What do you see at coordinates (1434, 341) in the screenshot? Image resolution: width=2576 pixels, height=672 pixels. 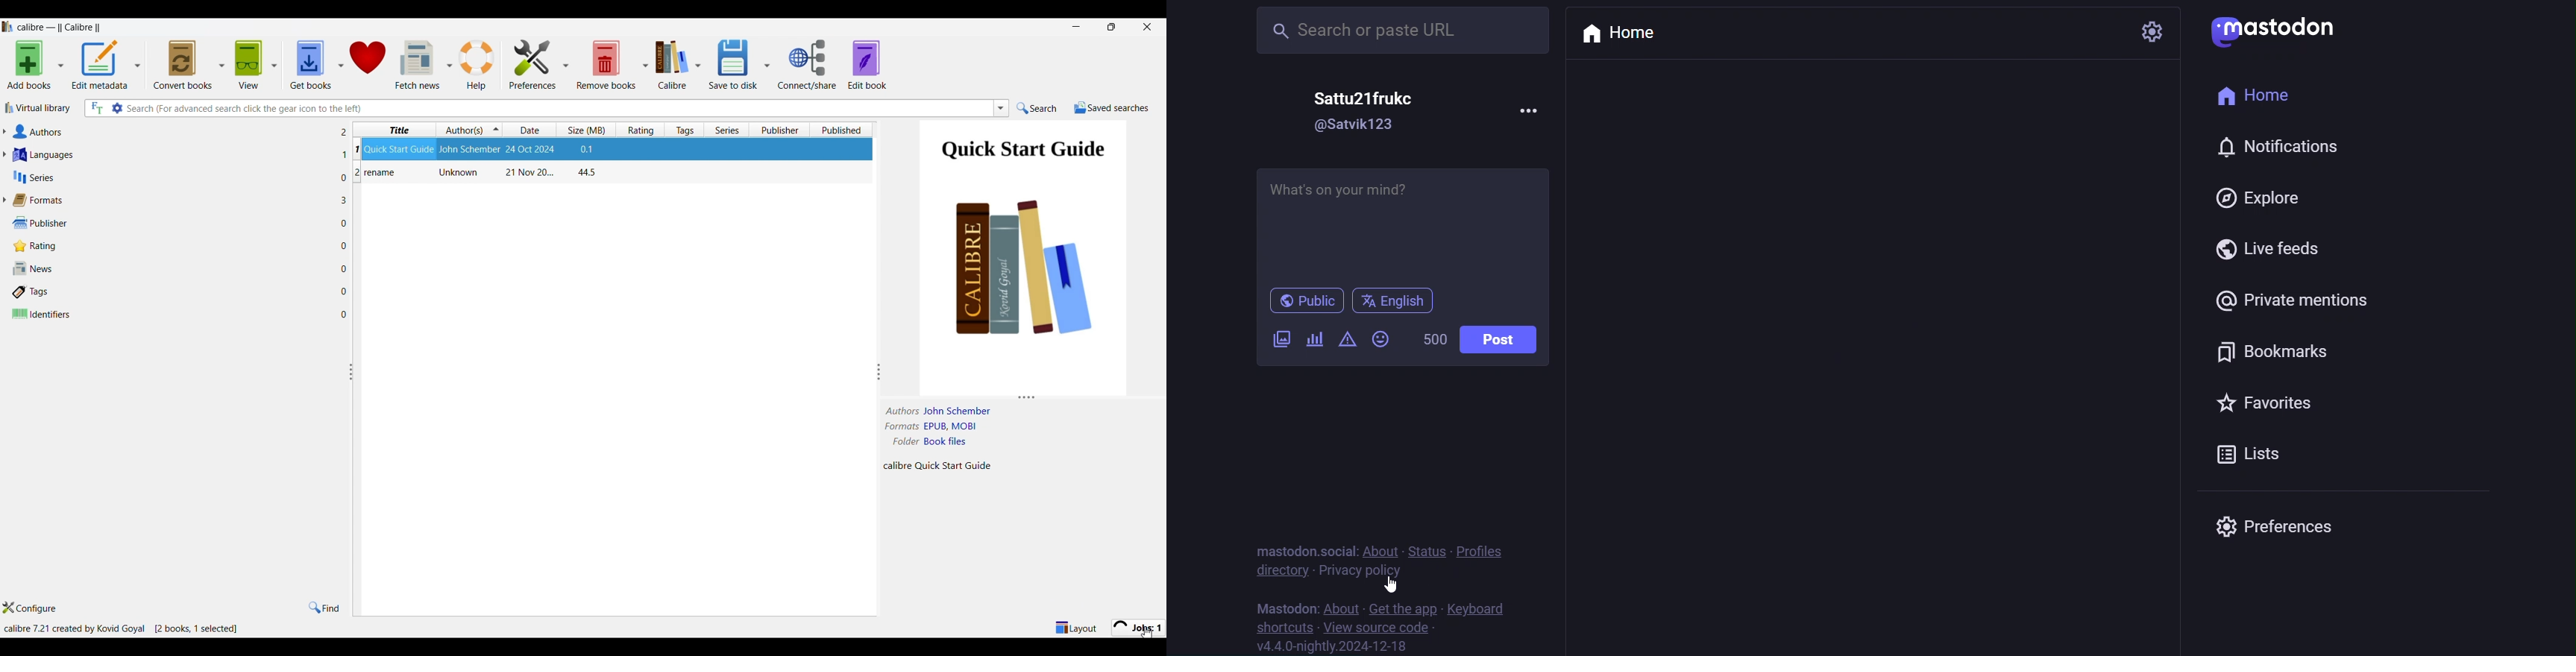 I see `word limit` at bounding box center [1434, 341].